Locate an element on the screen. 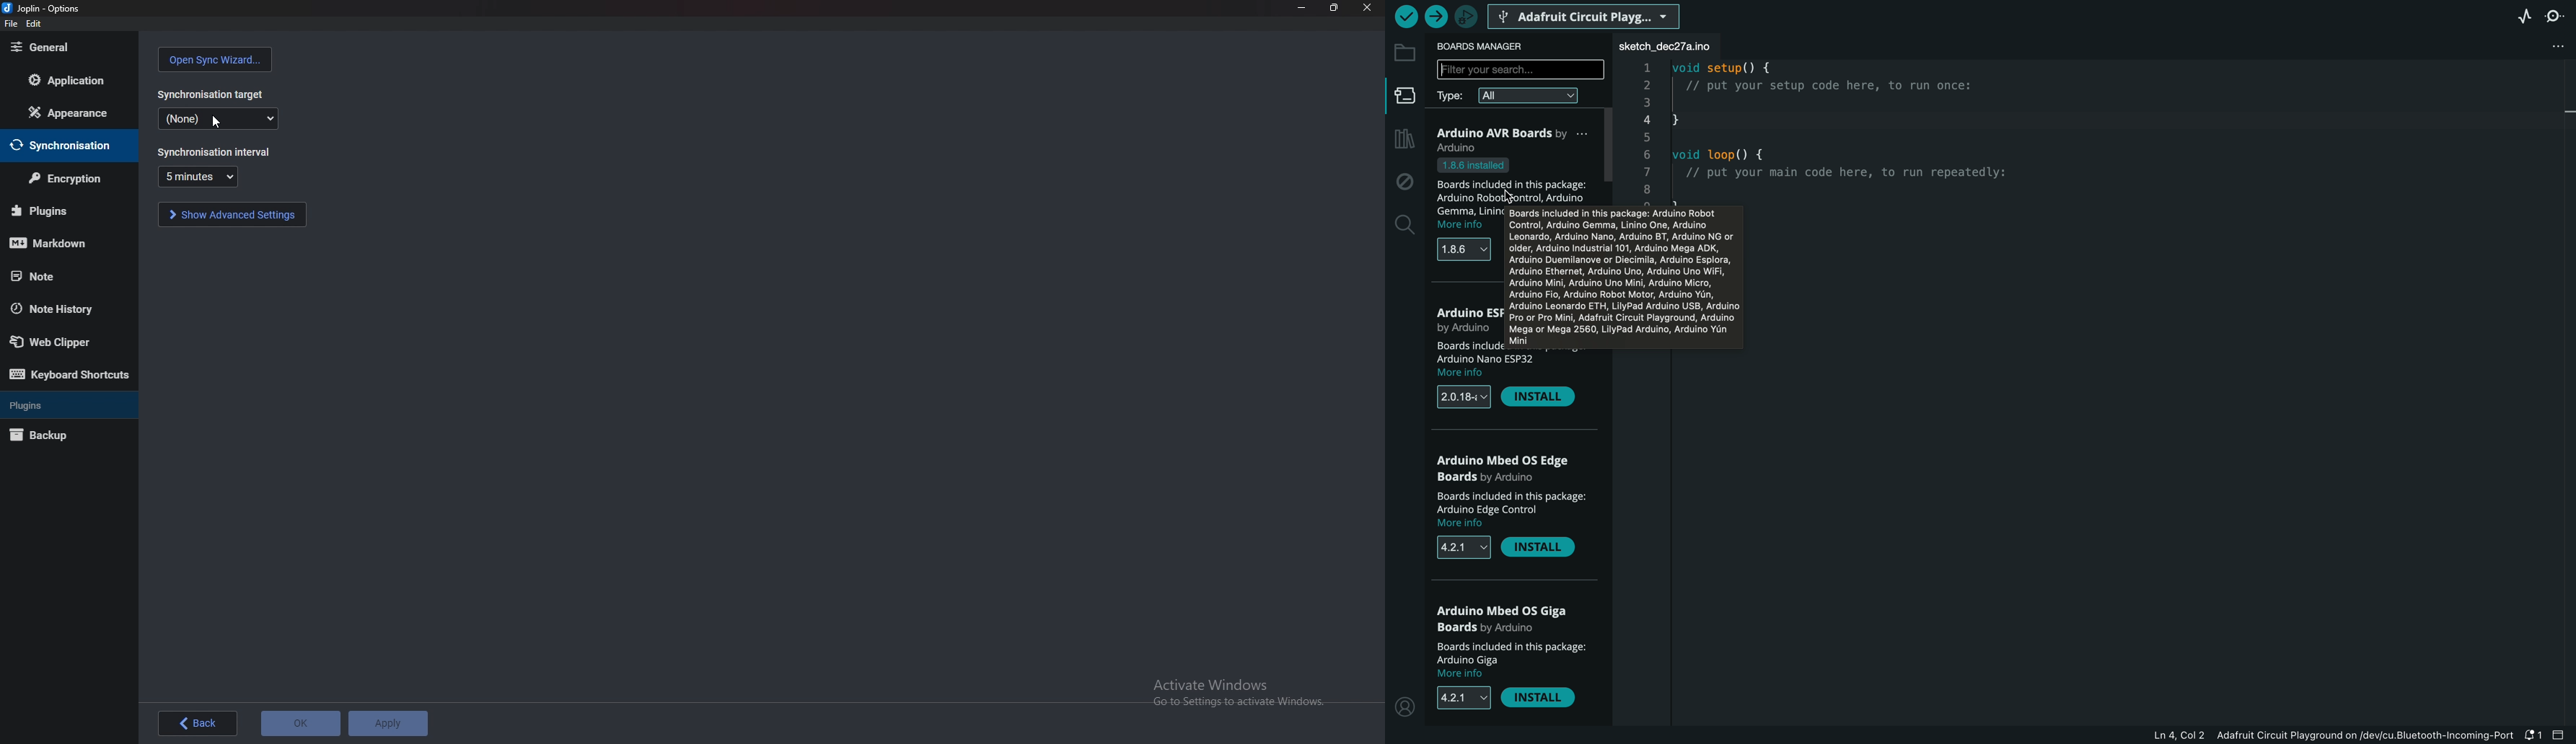  Note history is located at coordinates (68, 309).